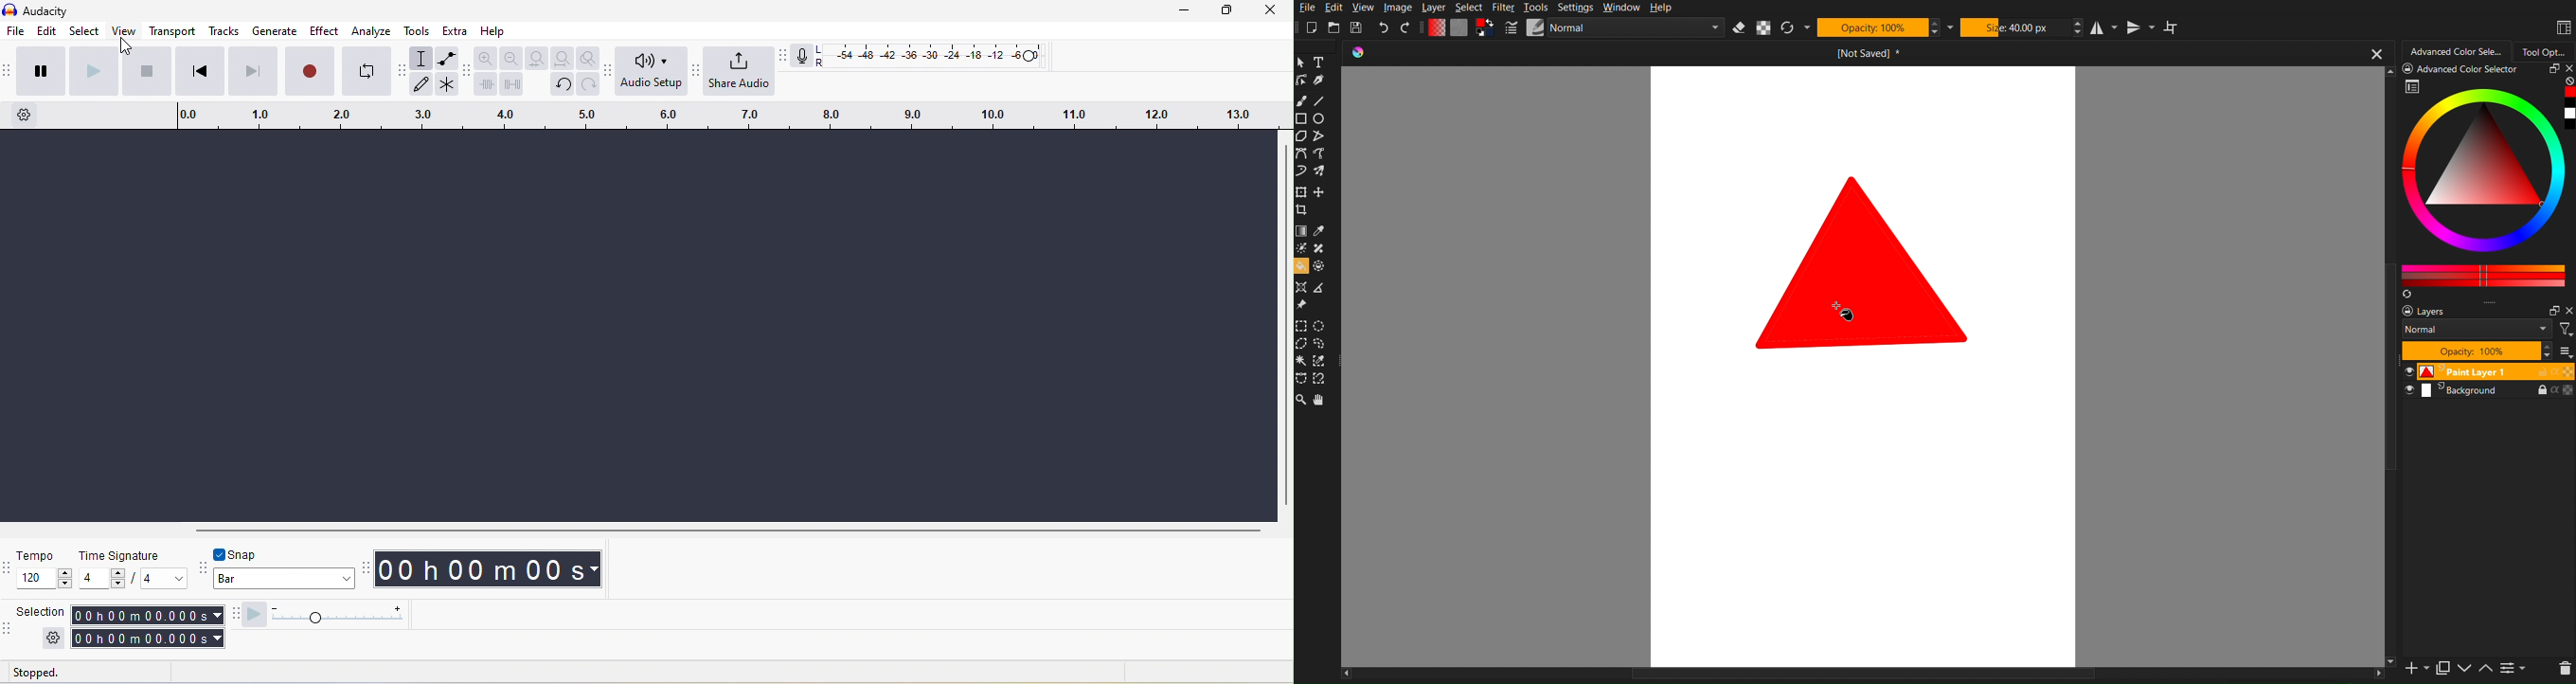 The image size is (2576, 700). I want to click on play, so click(95, 72).